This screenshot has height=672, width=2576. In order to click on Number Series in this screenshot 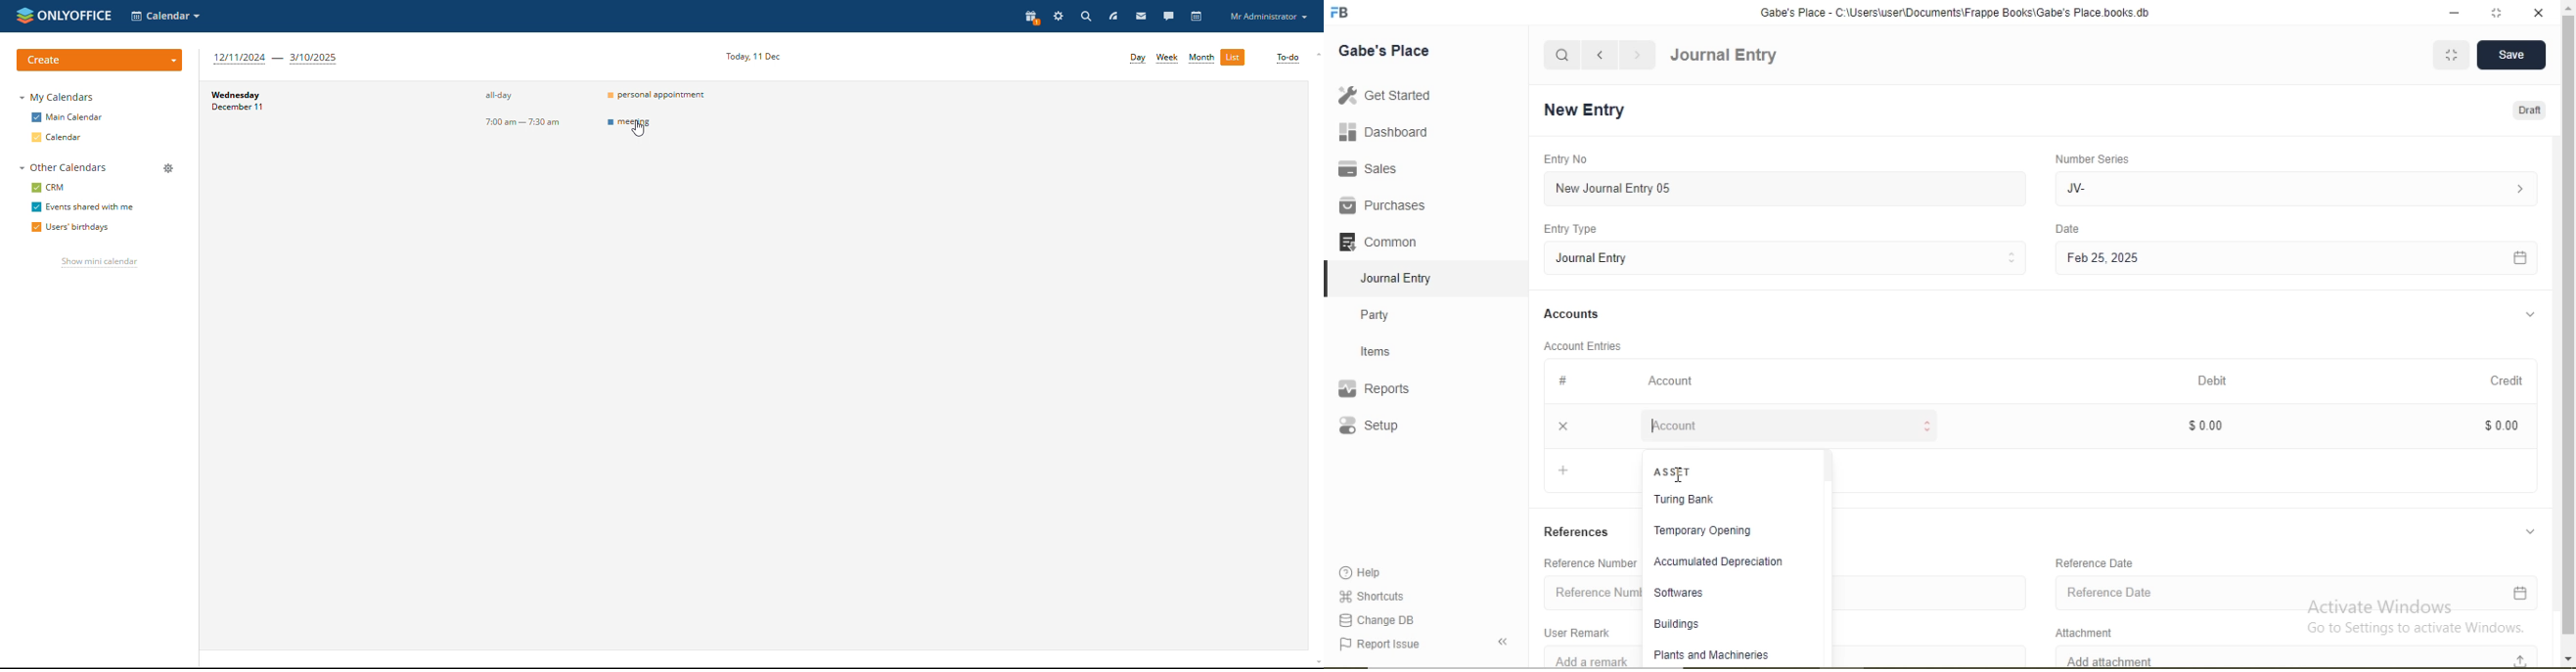, I will do `click(2099, 158)`.